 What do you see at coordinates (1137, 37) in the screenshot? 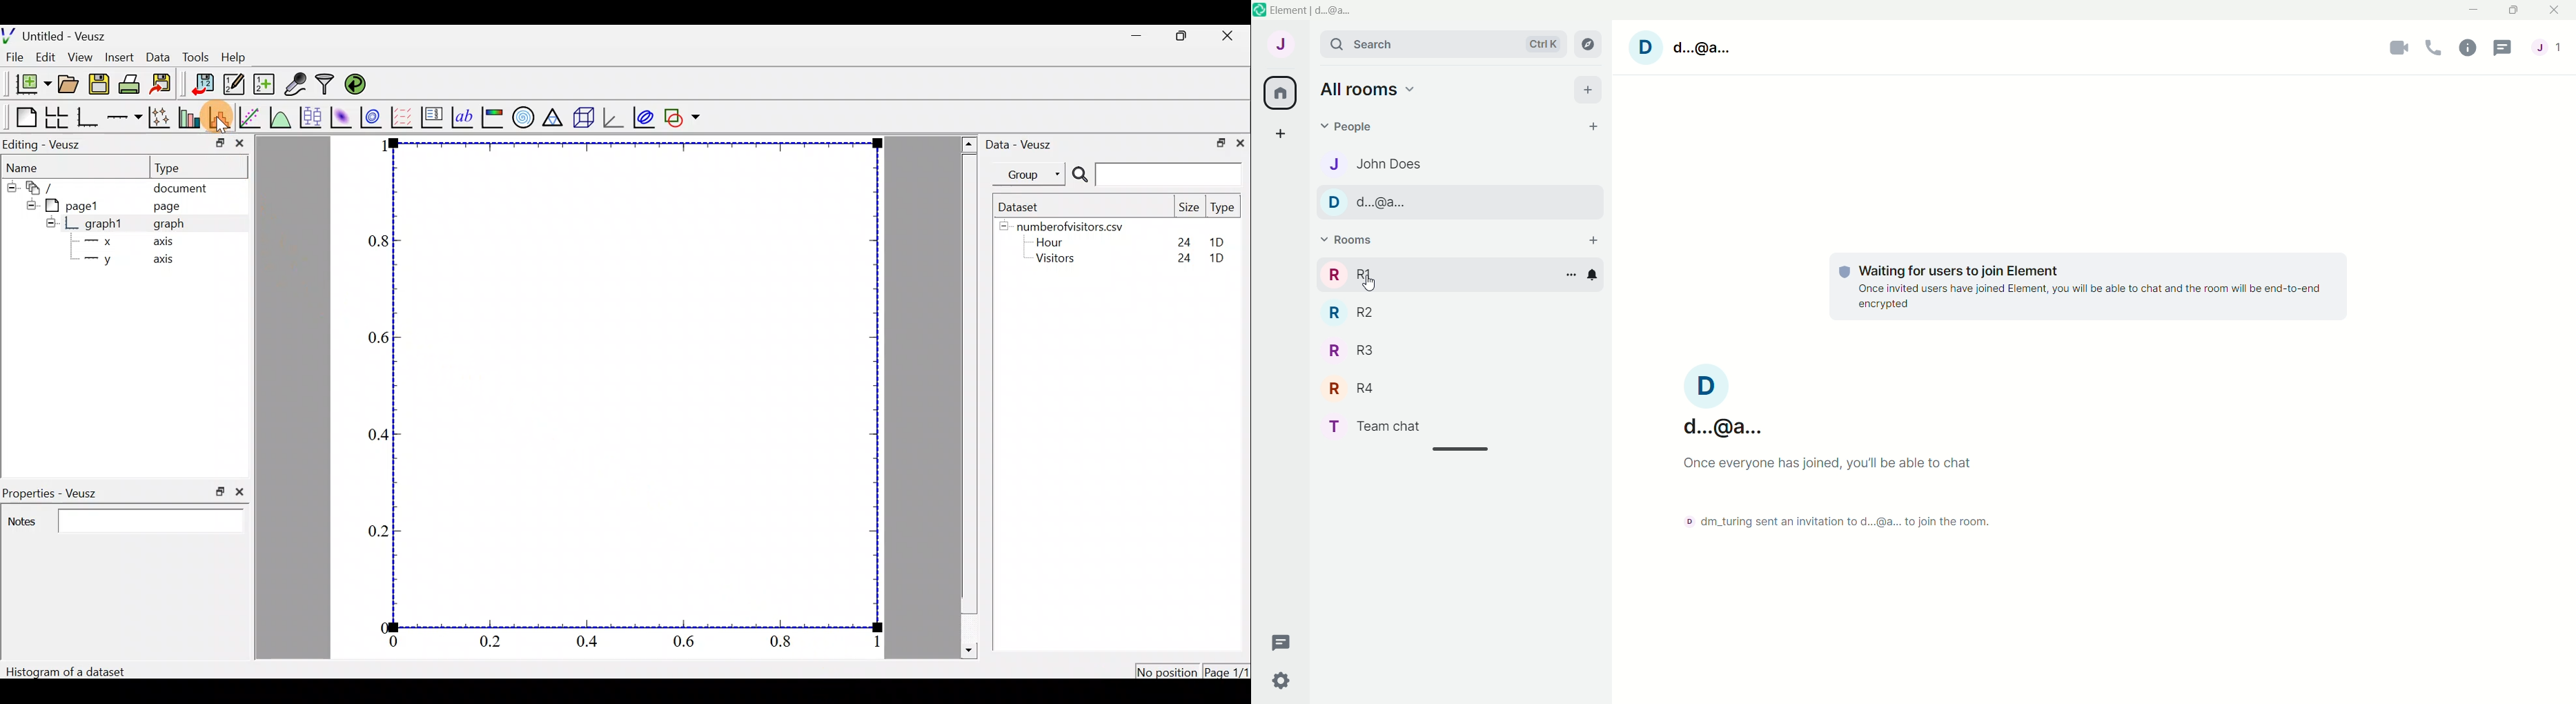
I see `minimize` at bounding box center [1137, 37].